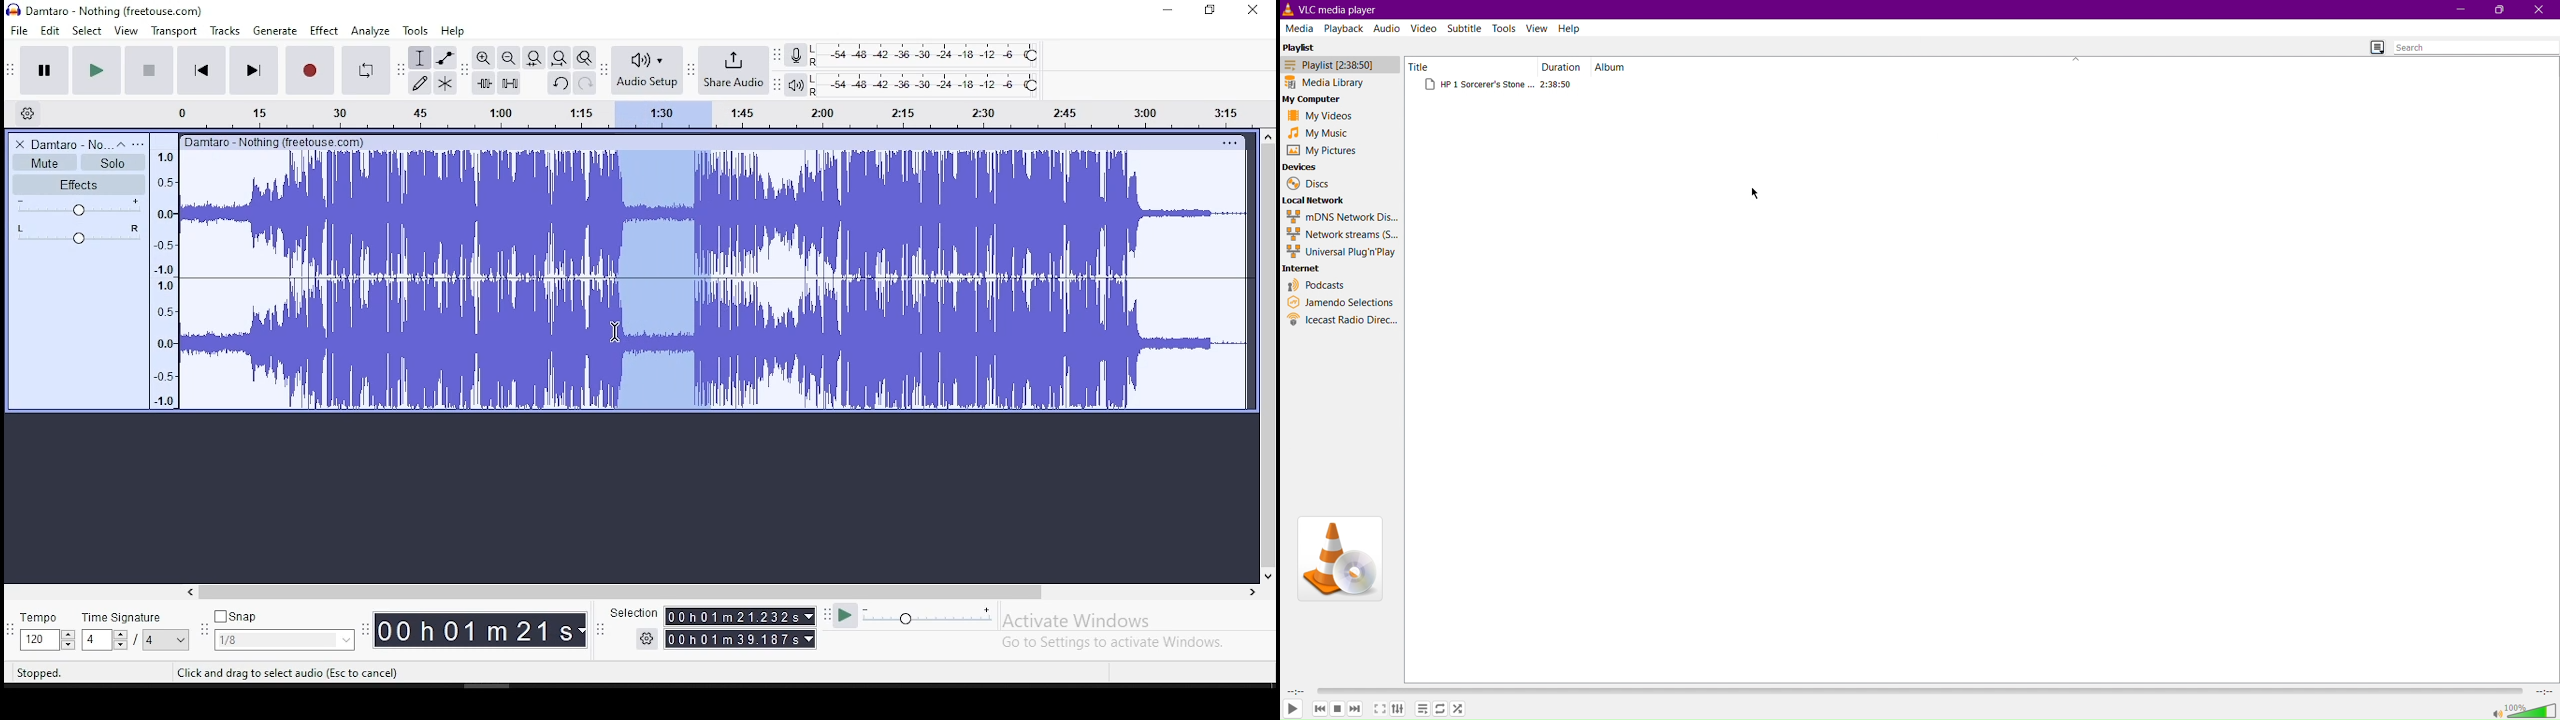 Image resolution: width=2576 pixels, height=728 pixels. What do you see at coordinates (807, 616) in the screenshot?
I see `drop down` at bounding box center [807, 616].